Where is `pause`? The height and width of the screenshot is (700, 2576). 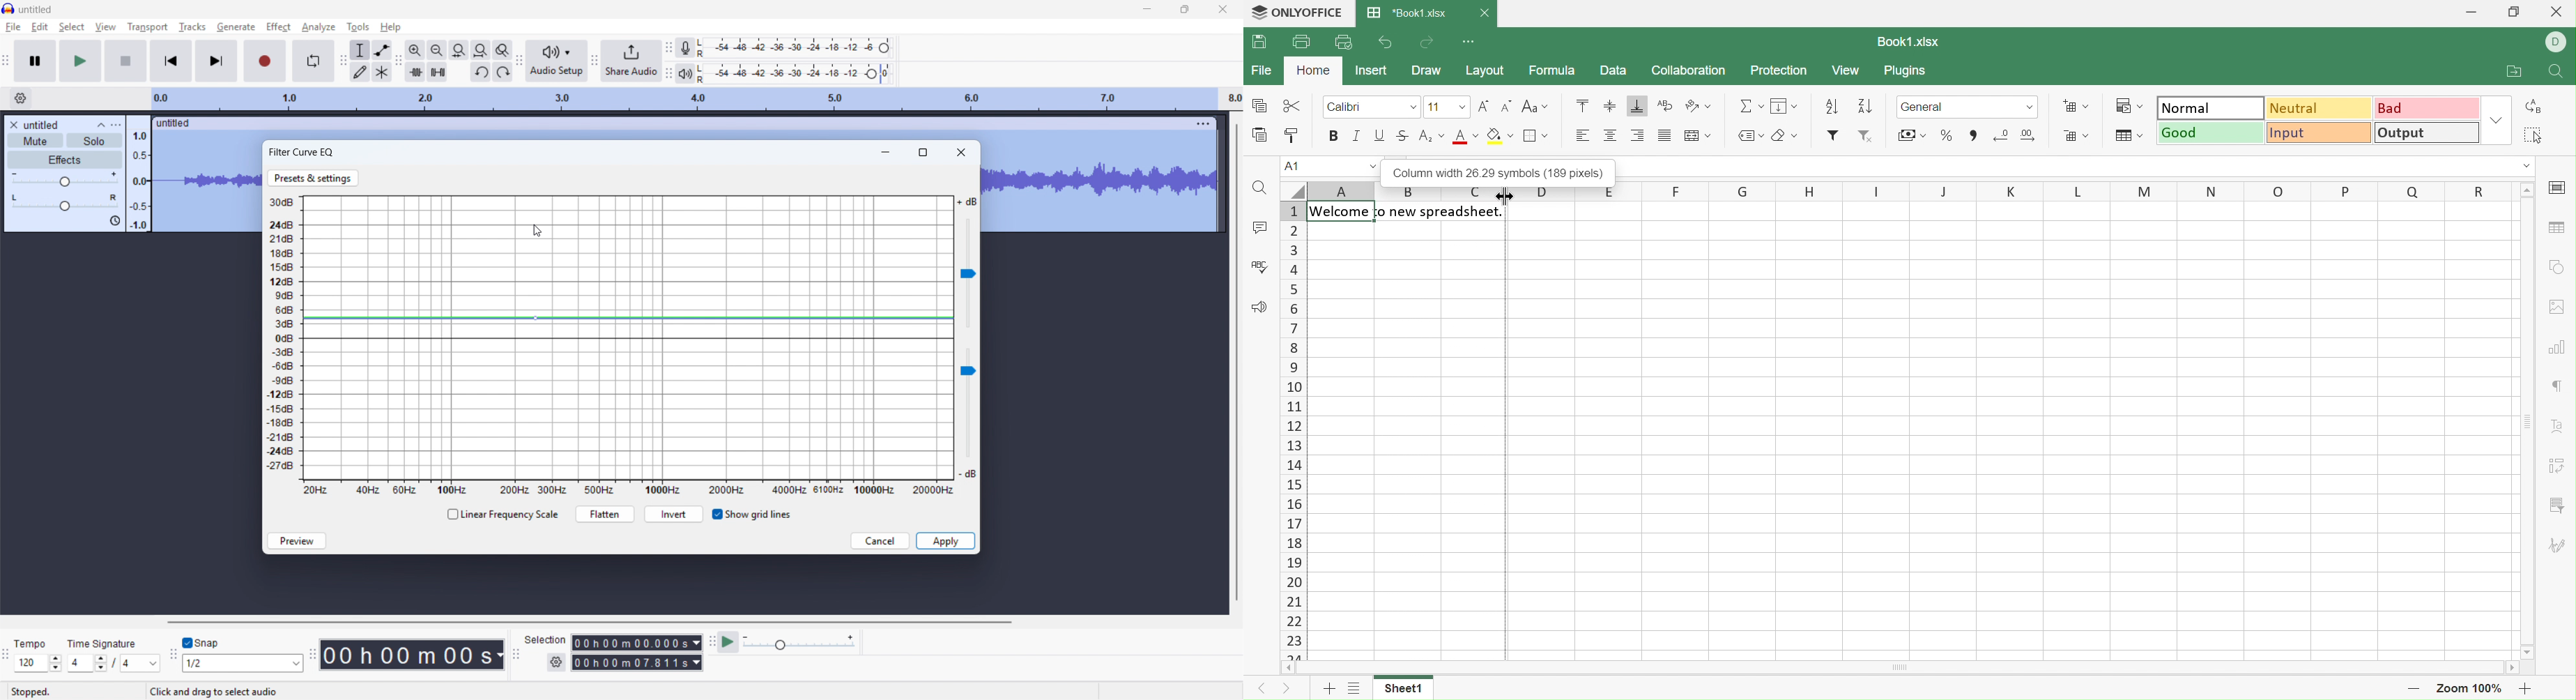
pause is located at coordinates (36, 61).